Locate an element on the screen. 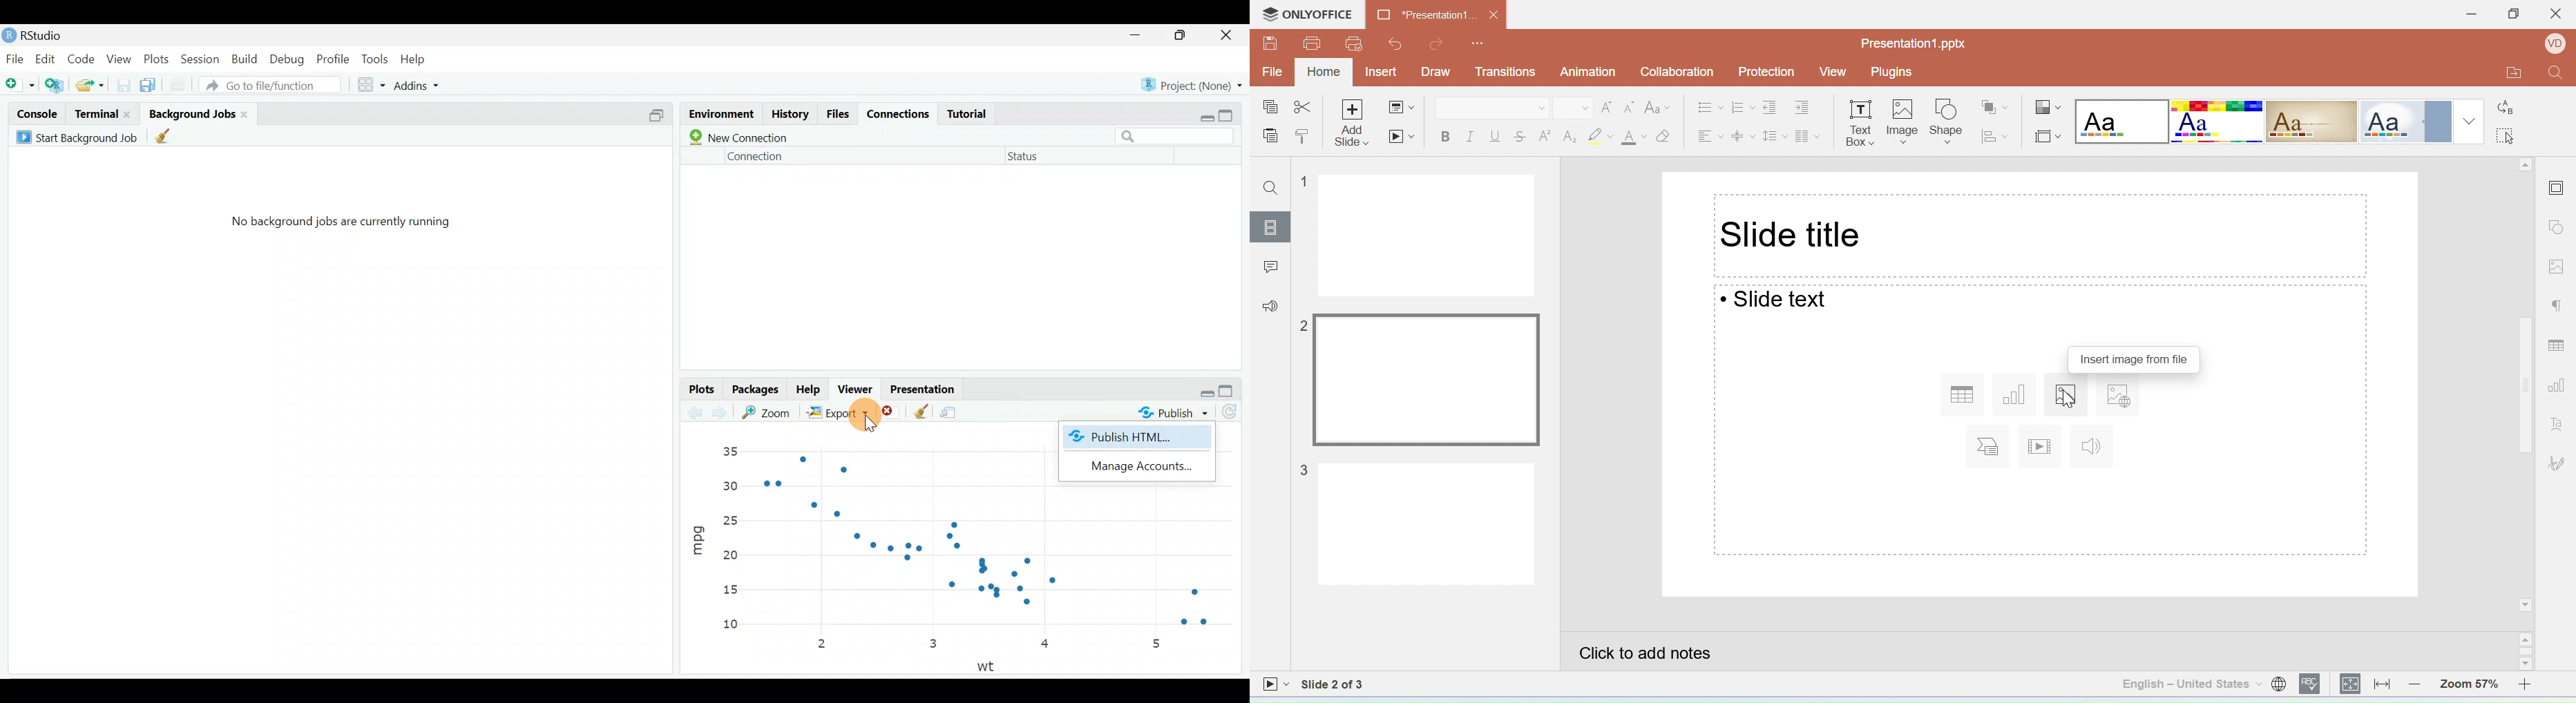  Plugins is located at coordinates (1896, 72).